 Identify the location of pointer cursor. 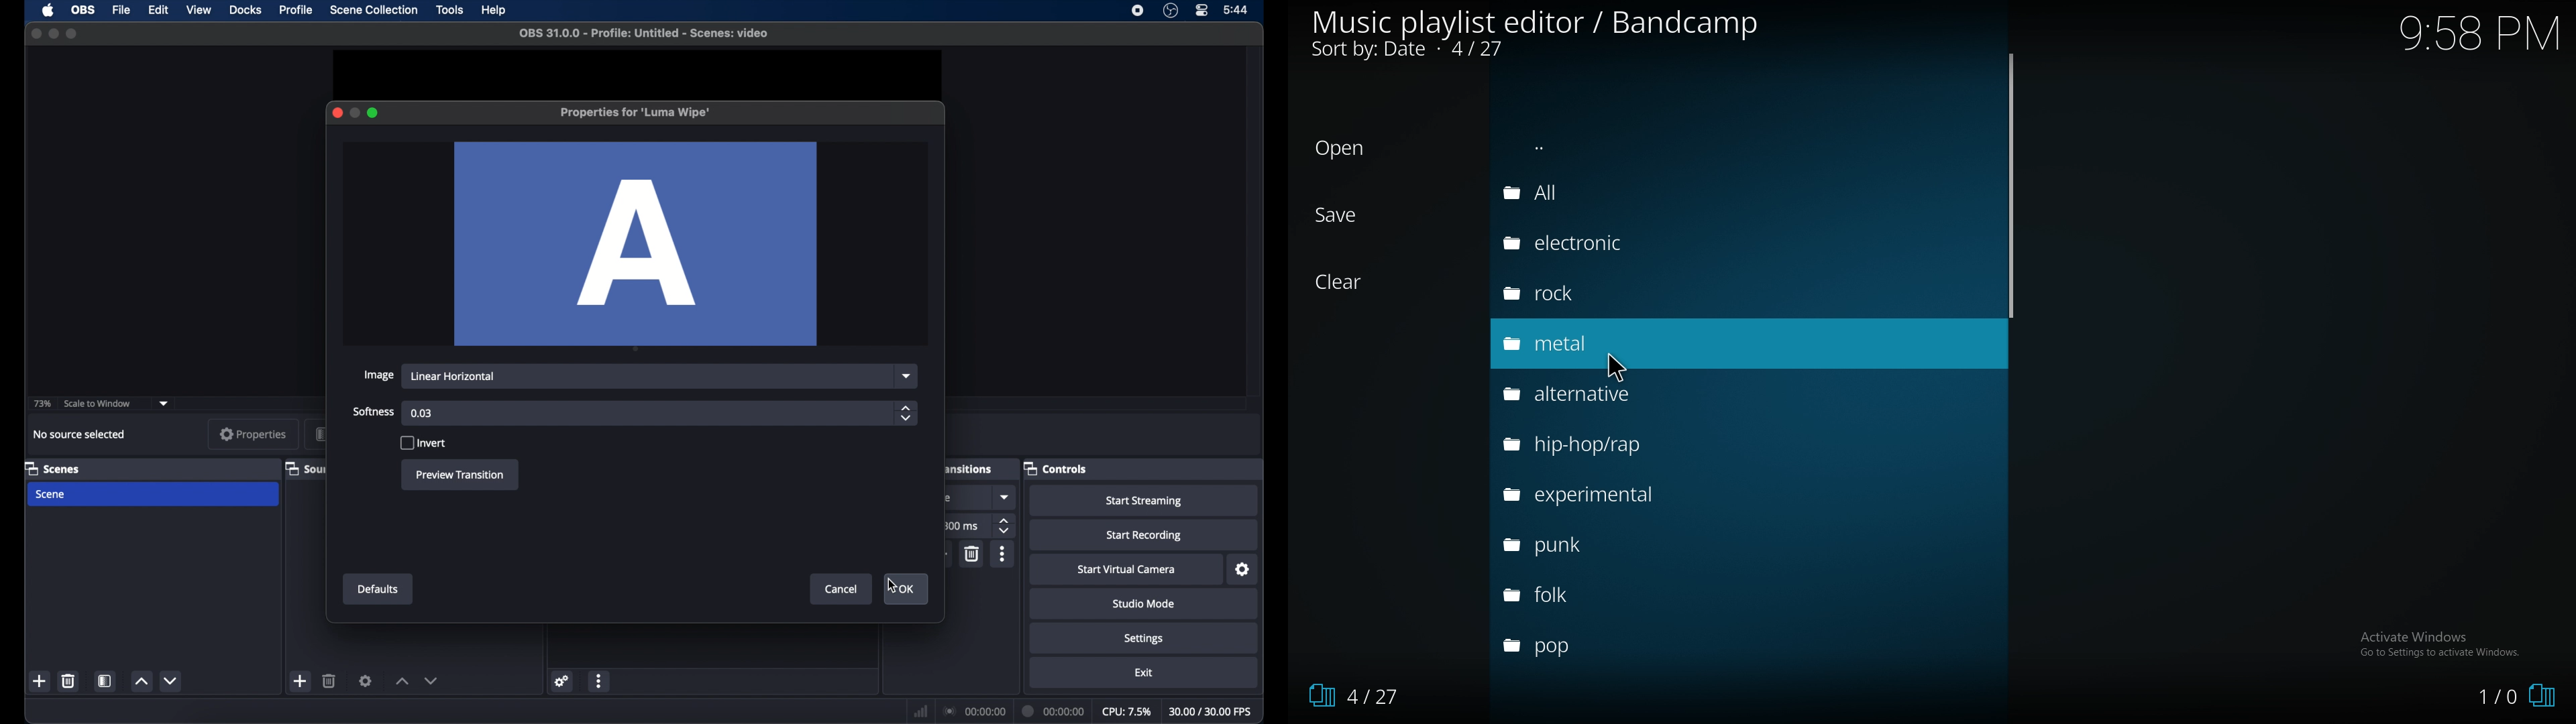
(1613, 362).